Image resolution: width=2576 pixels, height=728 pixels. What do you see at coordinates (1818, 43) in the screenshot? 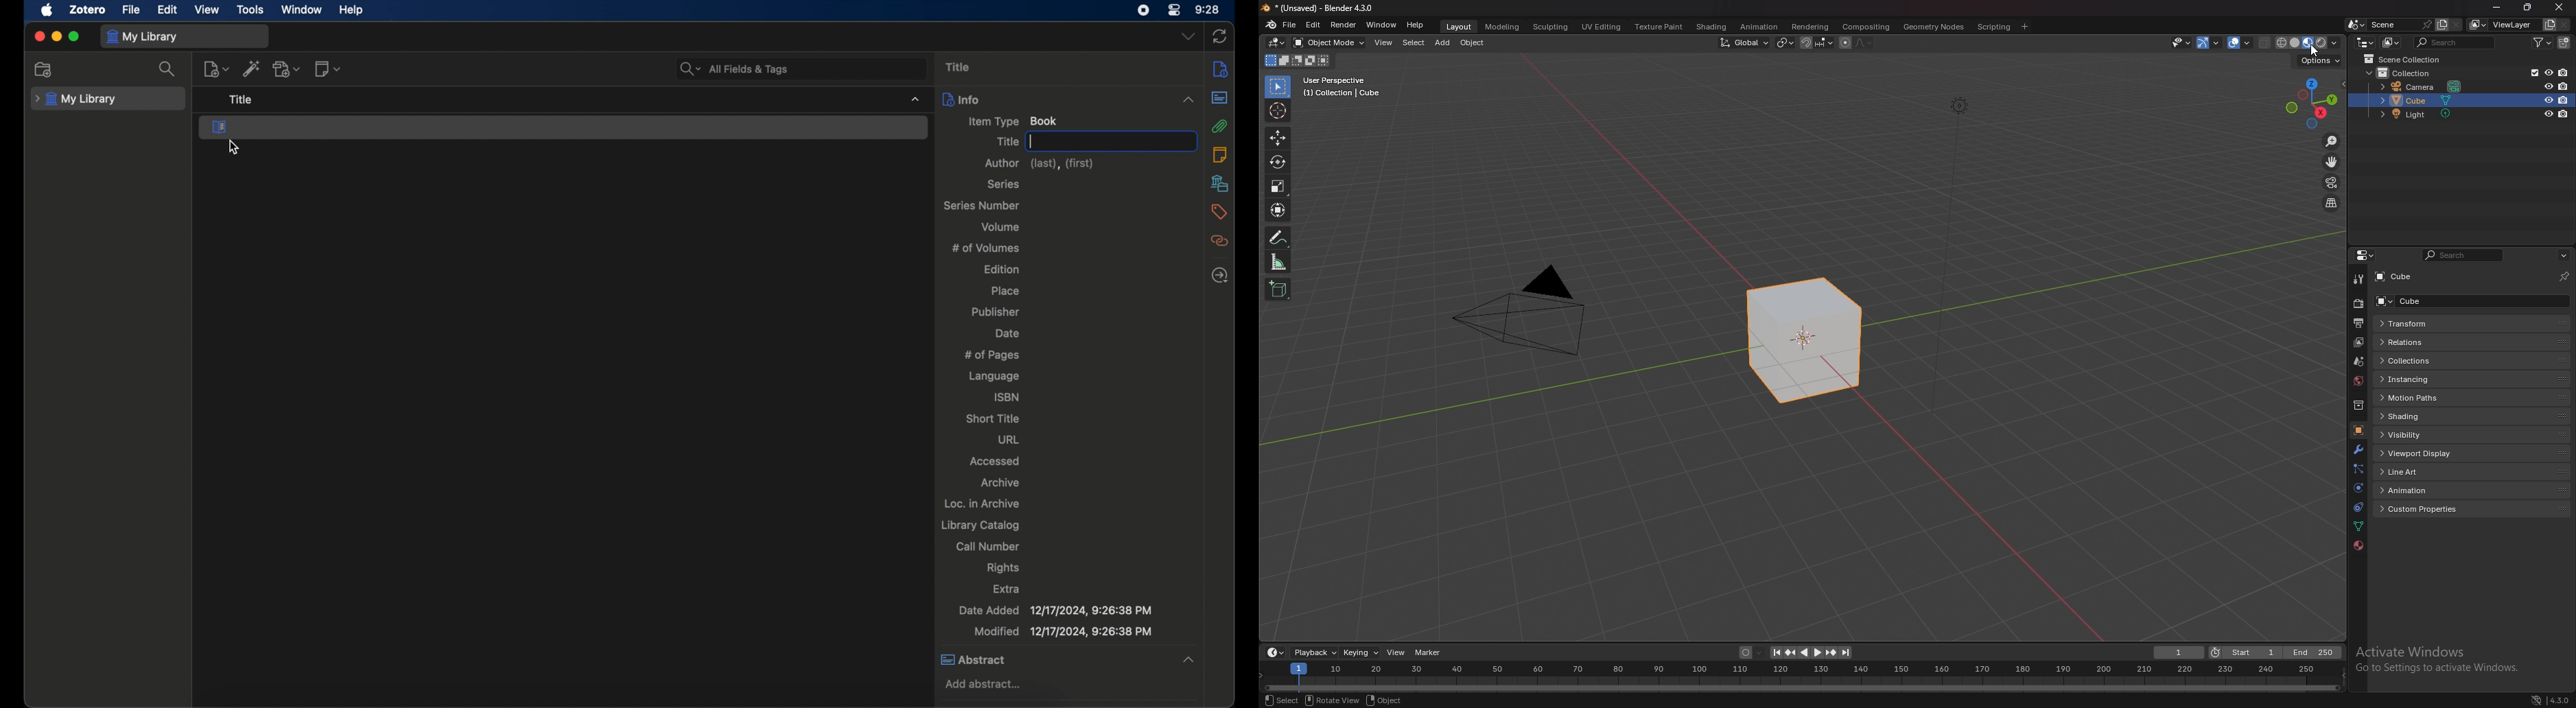
I see `snapping` at bounding box center [1818, 43].